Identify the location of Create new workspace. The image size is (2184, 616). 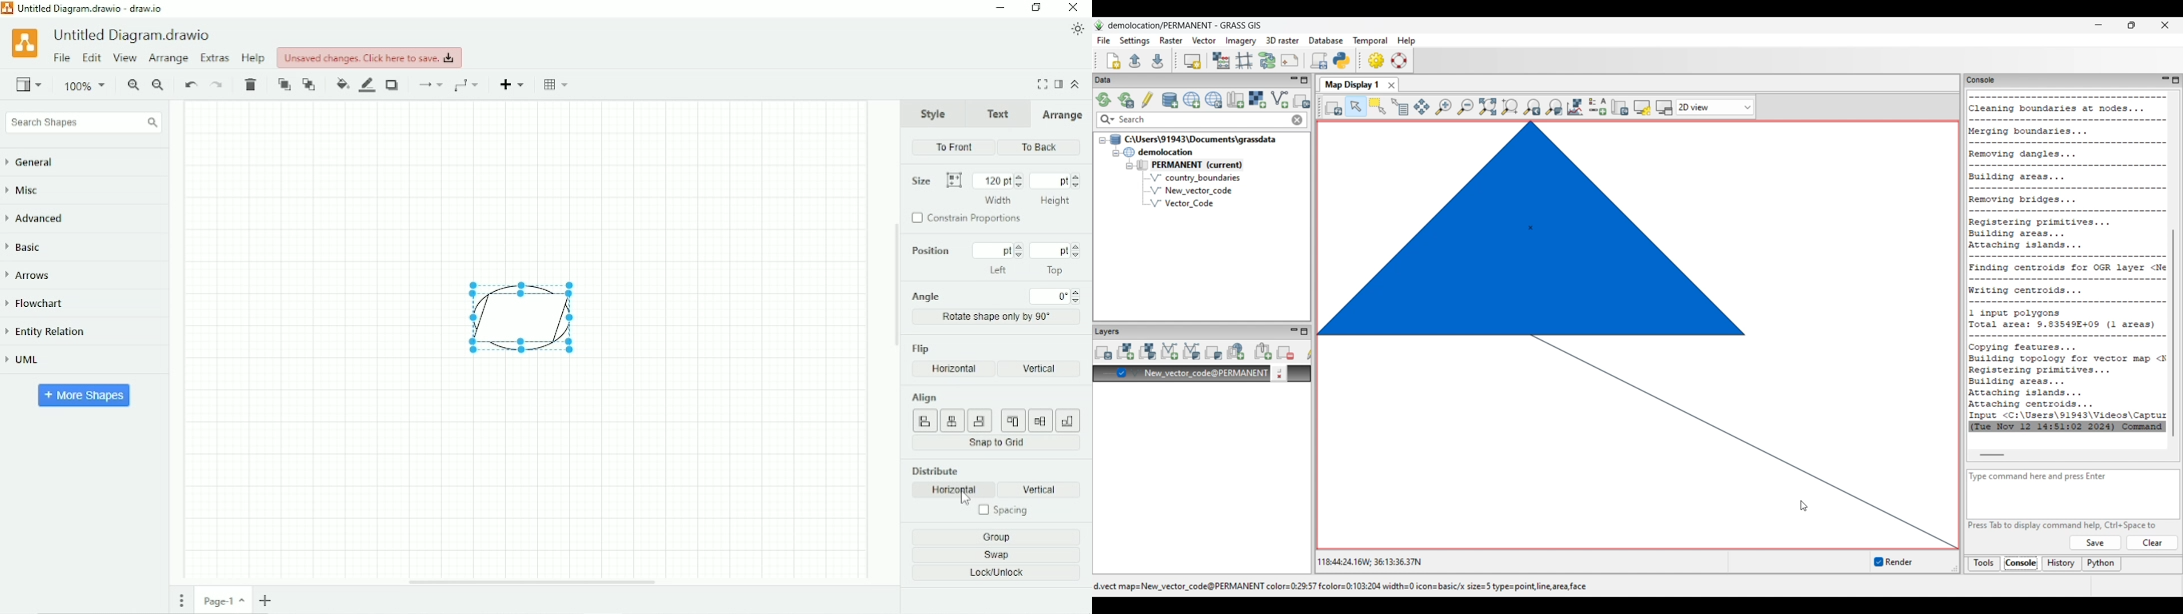
(1114, 61).